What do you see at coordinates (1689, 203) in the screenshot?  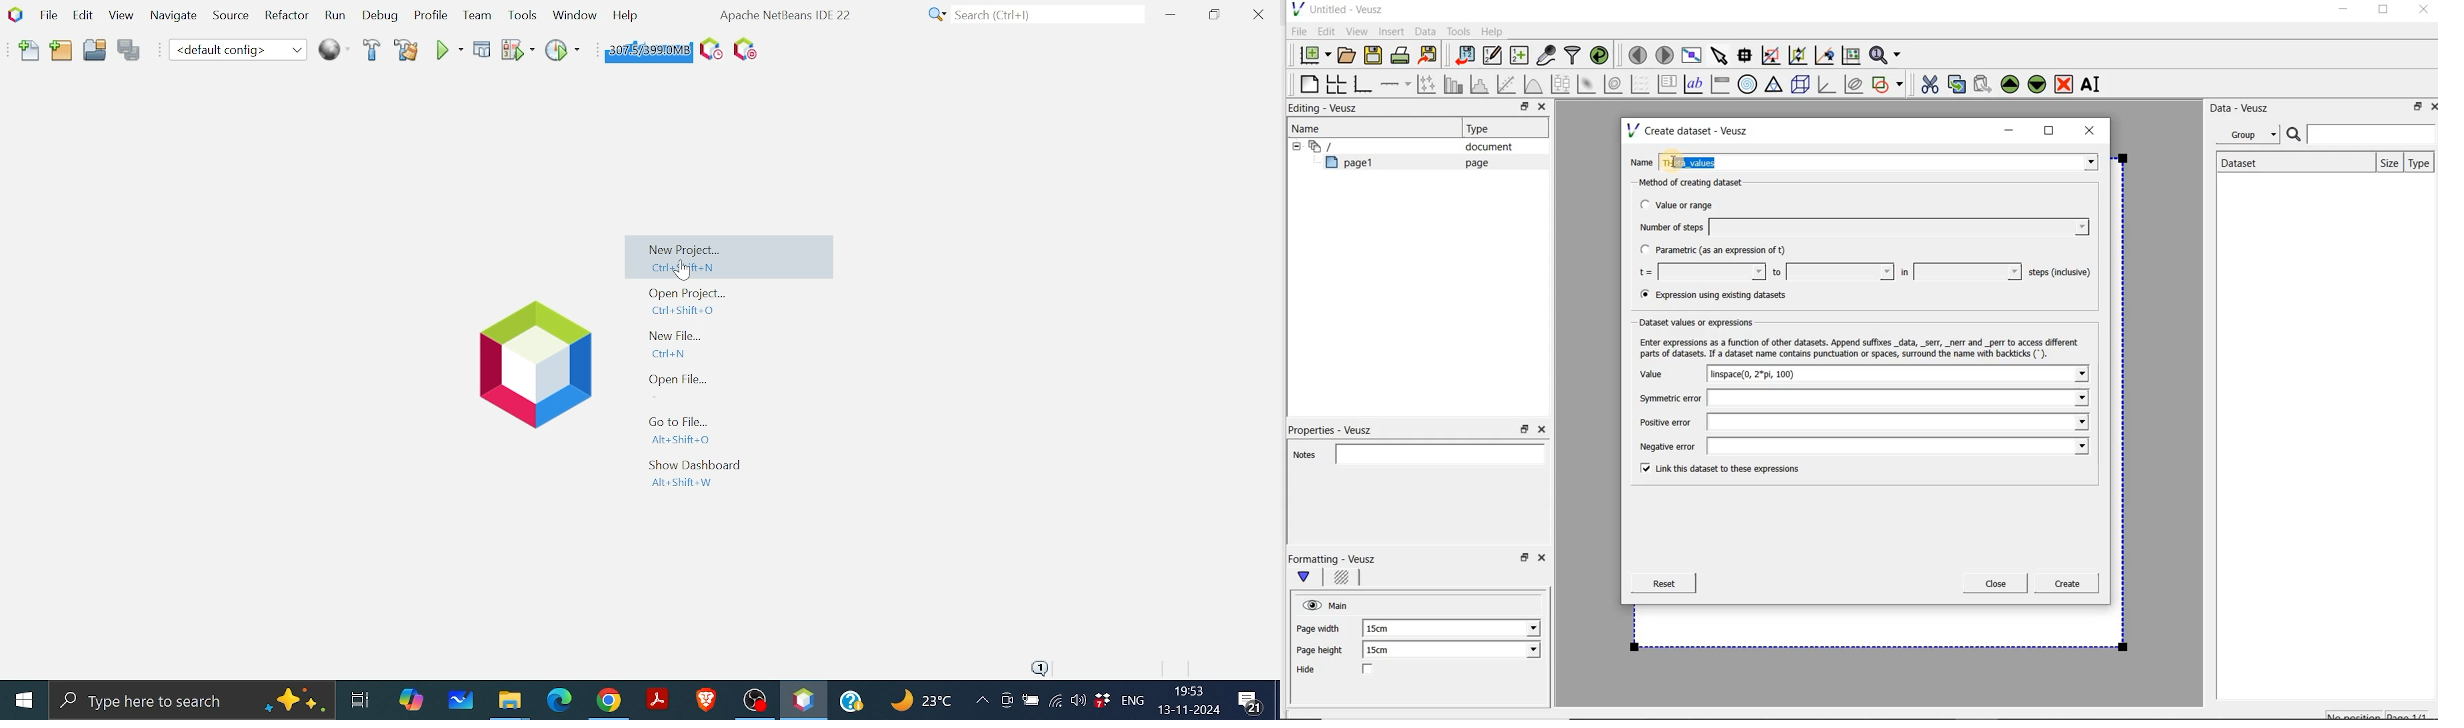 I see `Value or range` at bounding box center [1689, 203].